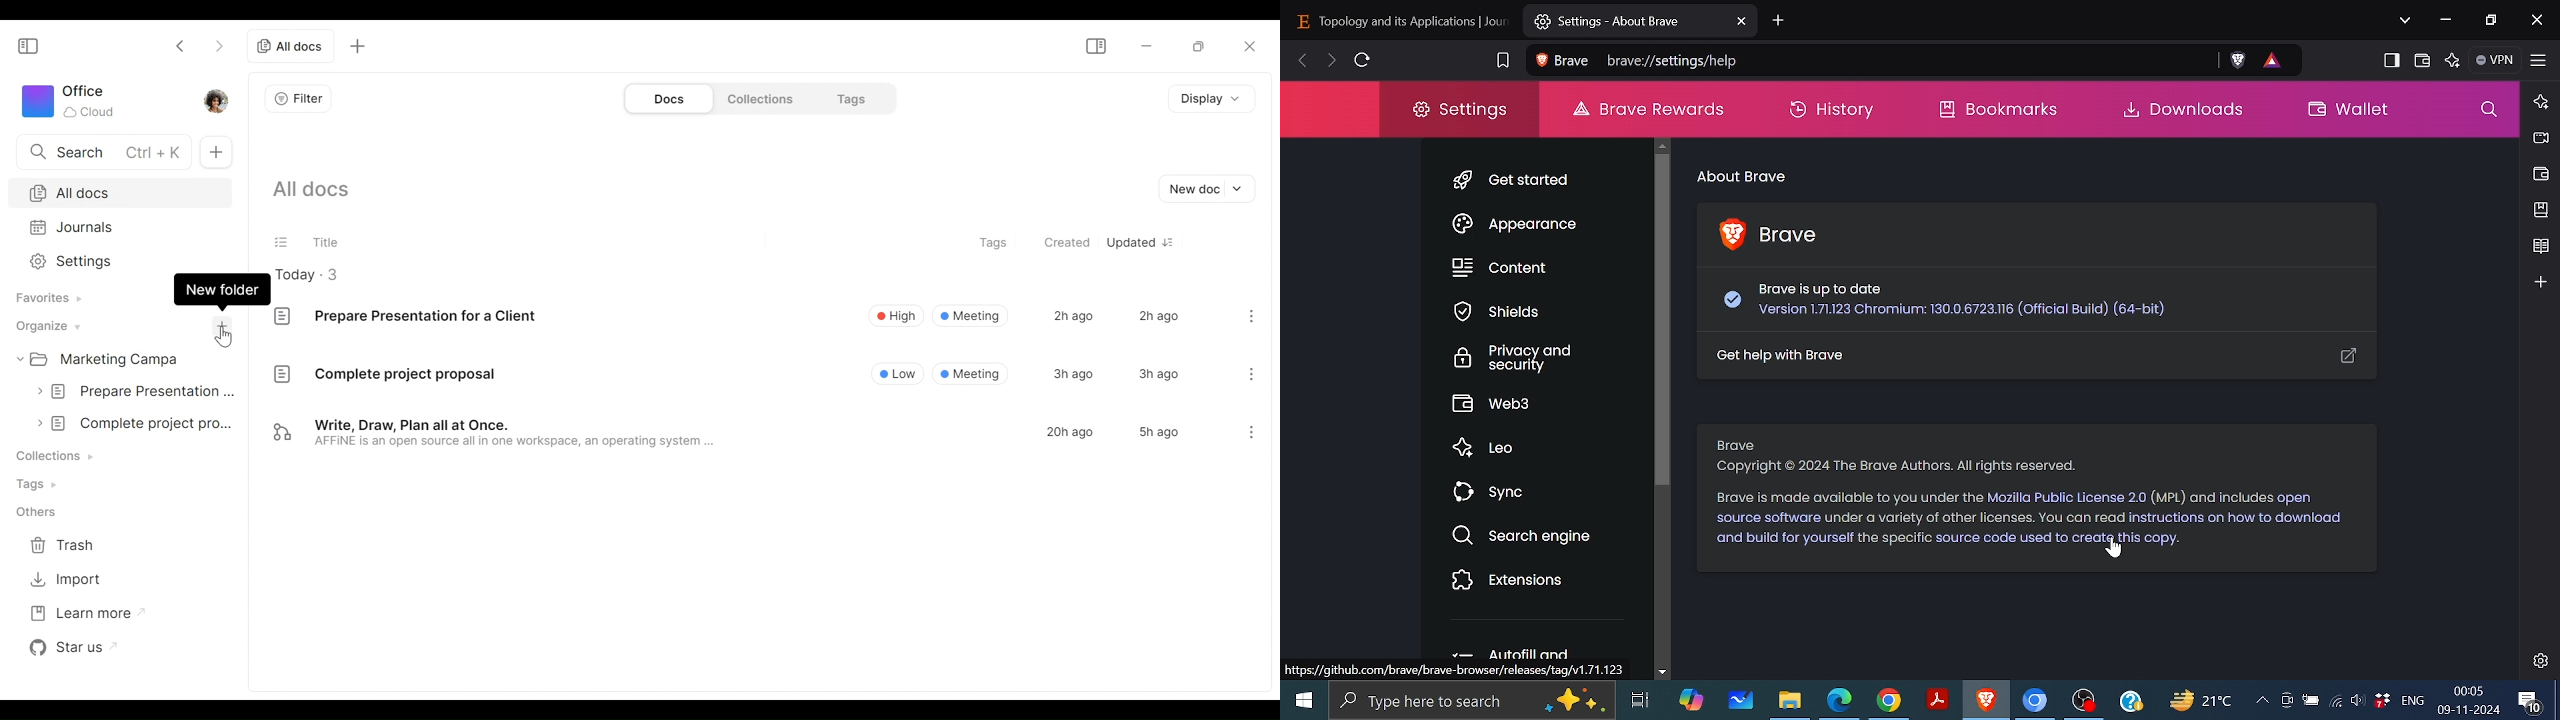 This screenshot has width=2576, height=728. Describe the element at coordinates (2542, 244) in the screenshot. I see `Reading list` at that location.